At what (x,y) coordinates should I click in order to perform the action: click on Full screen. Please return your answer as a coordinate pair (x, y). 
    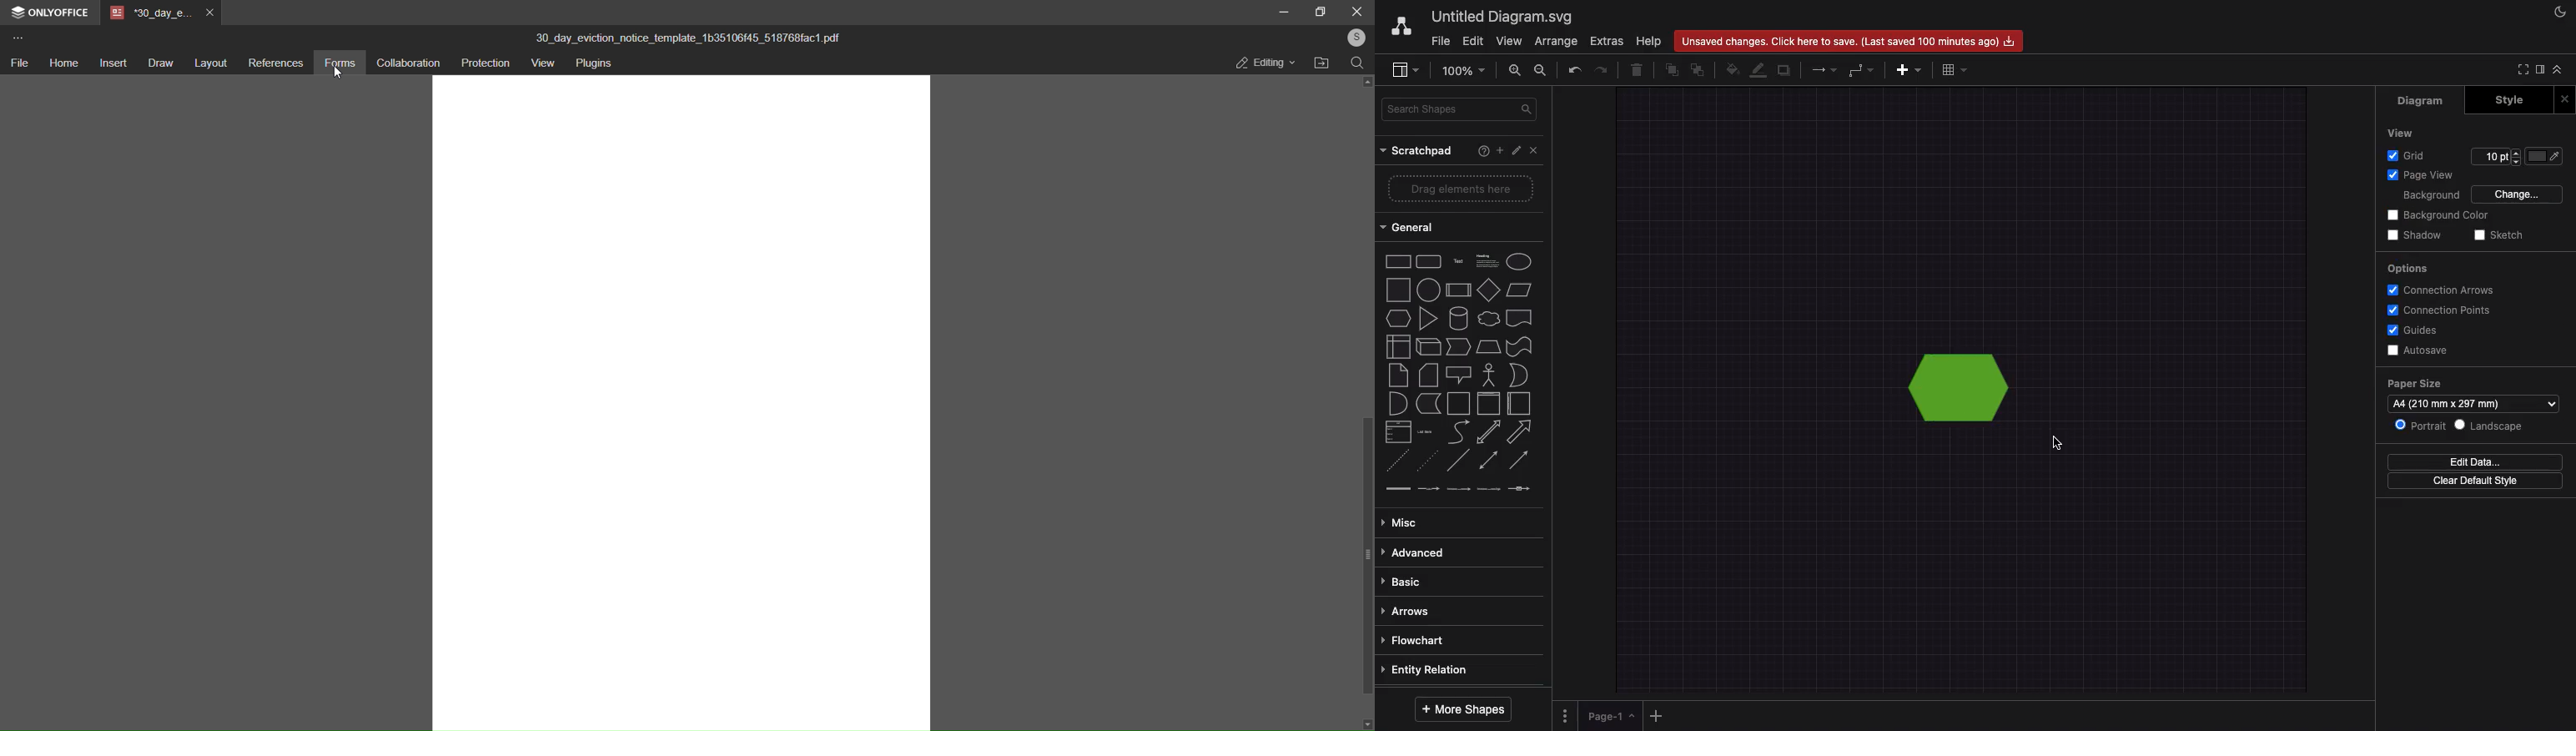
    Looking at the image, I should click on (2521, 69).